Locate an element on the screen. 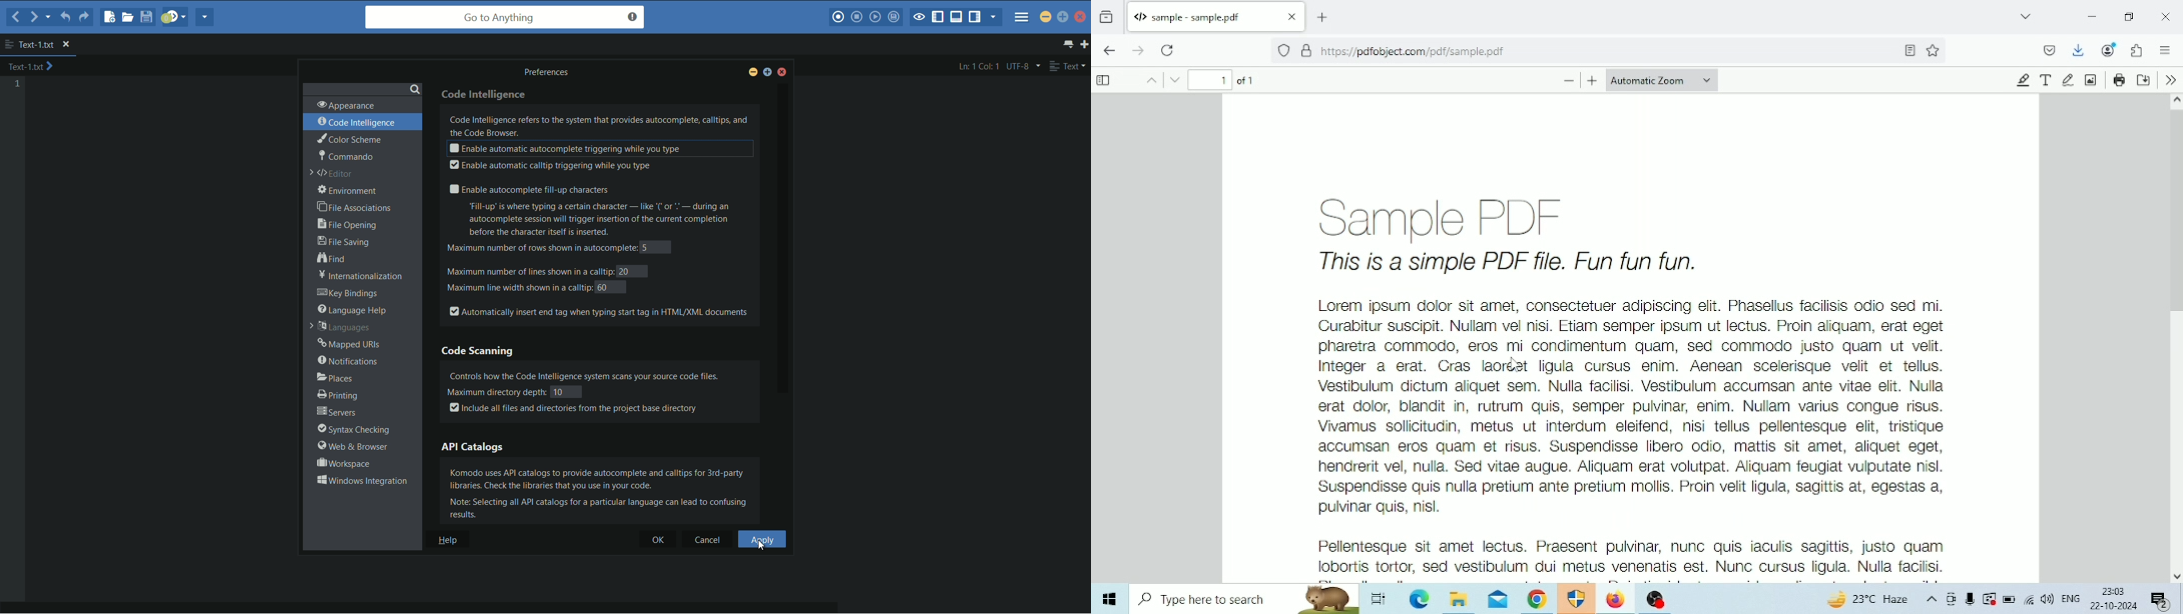  Add or Edit Images is located at coordinates (2092, 80).